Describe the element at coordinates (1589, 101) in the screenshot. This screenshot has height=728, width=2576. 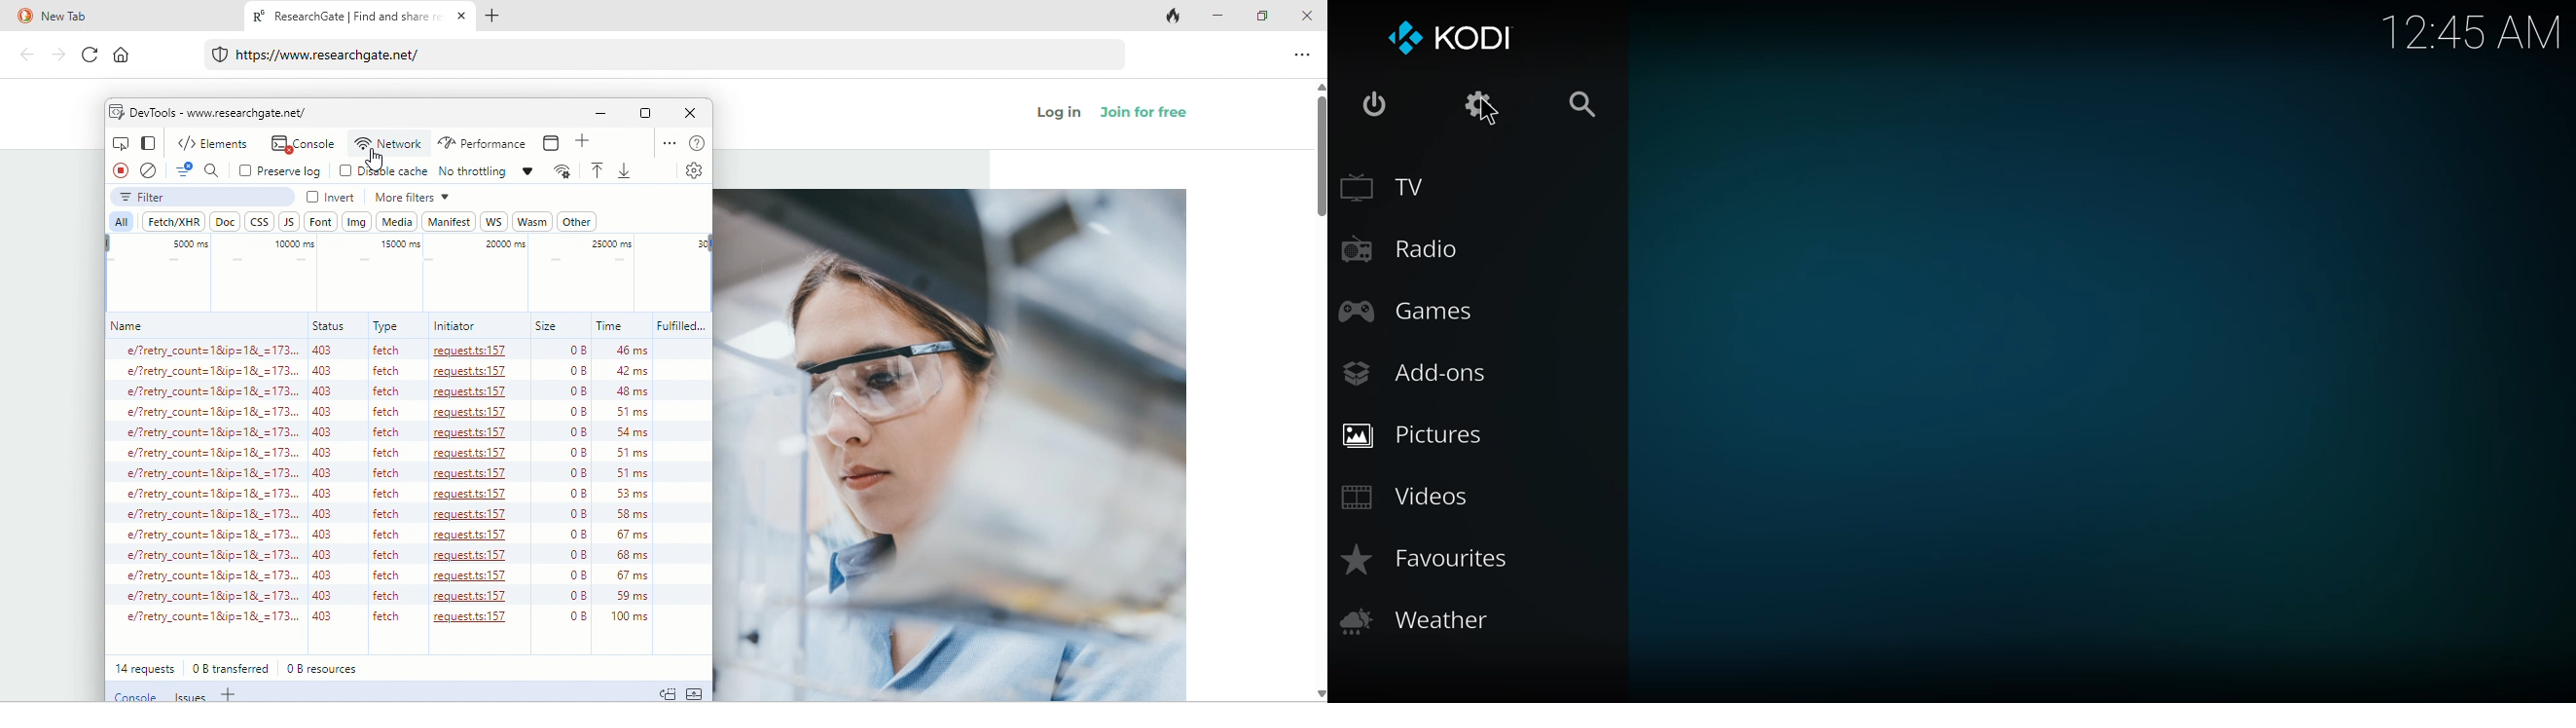
I see `search` at that location.